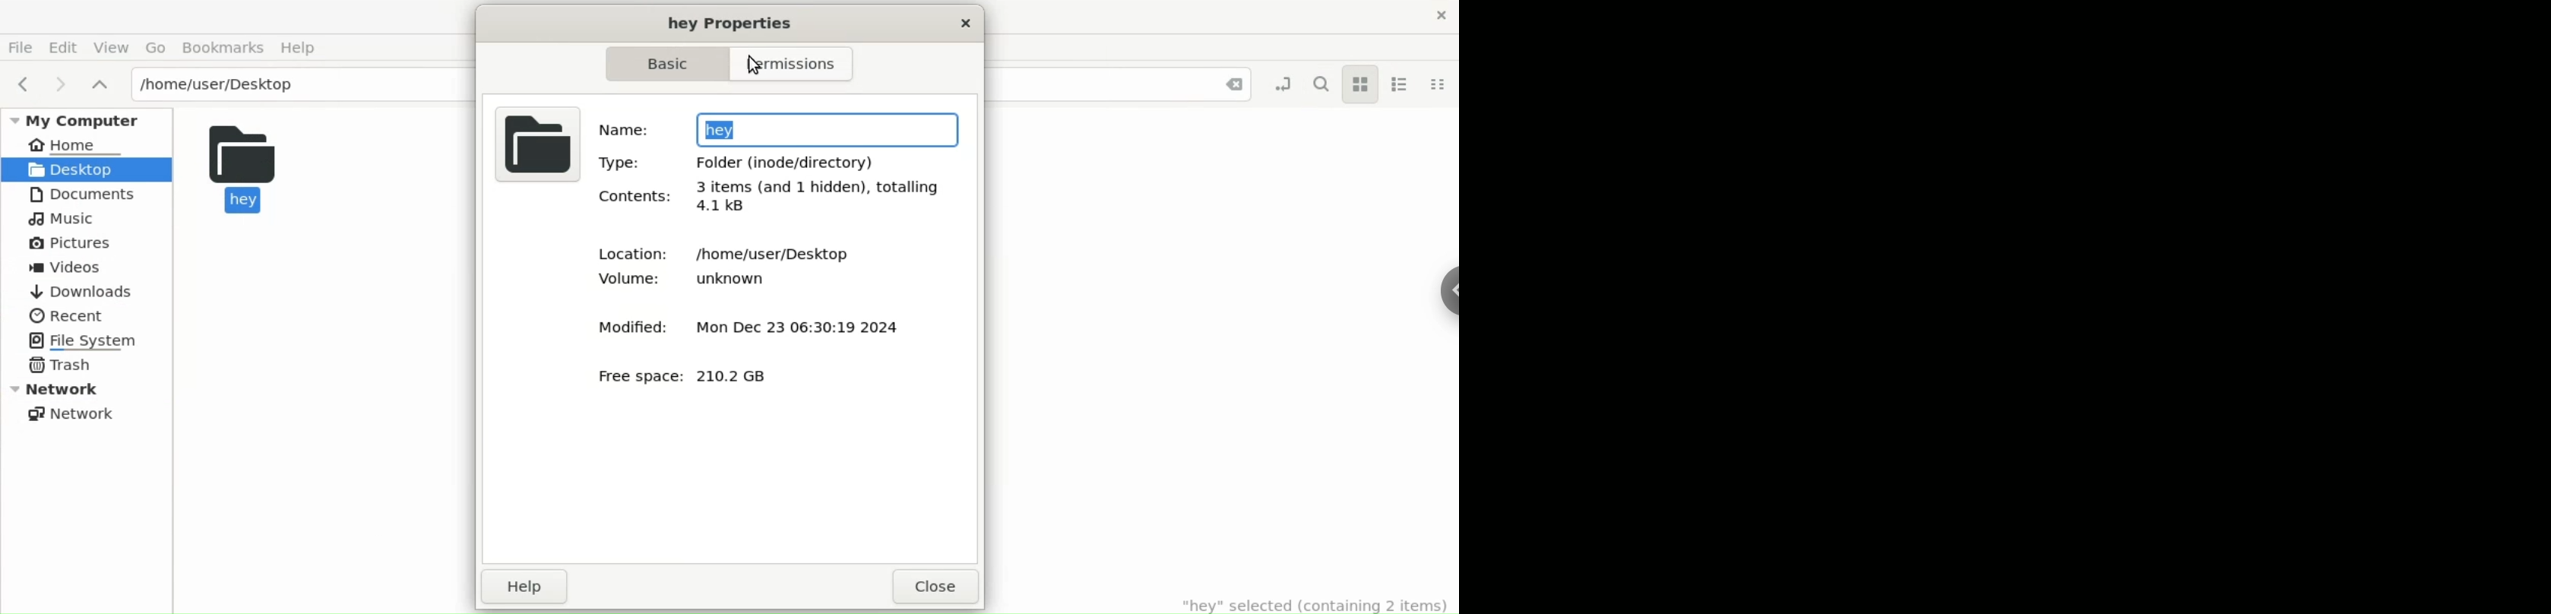 This screenshot has width=2576, height=616. Describe the element at coordinates (828, 128) in the screenshot. I see `hey` at that location.